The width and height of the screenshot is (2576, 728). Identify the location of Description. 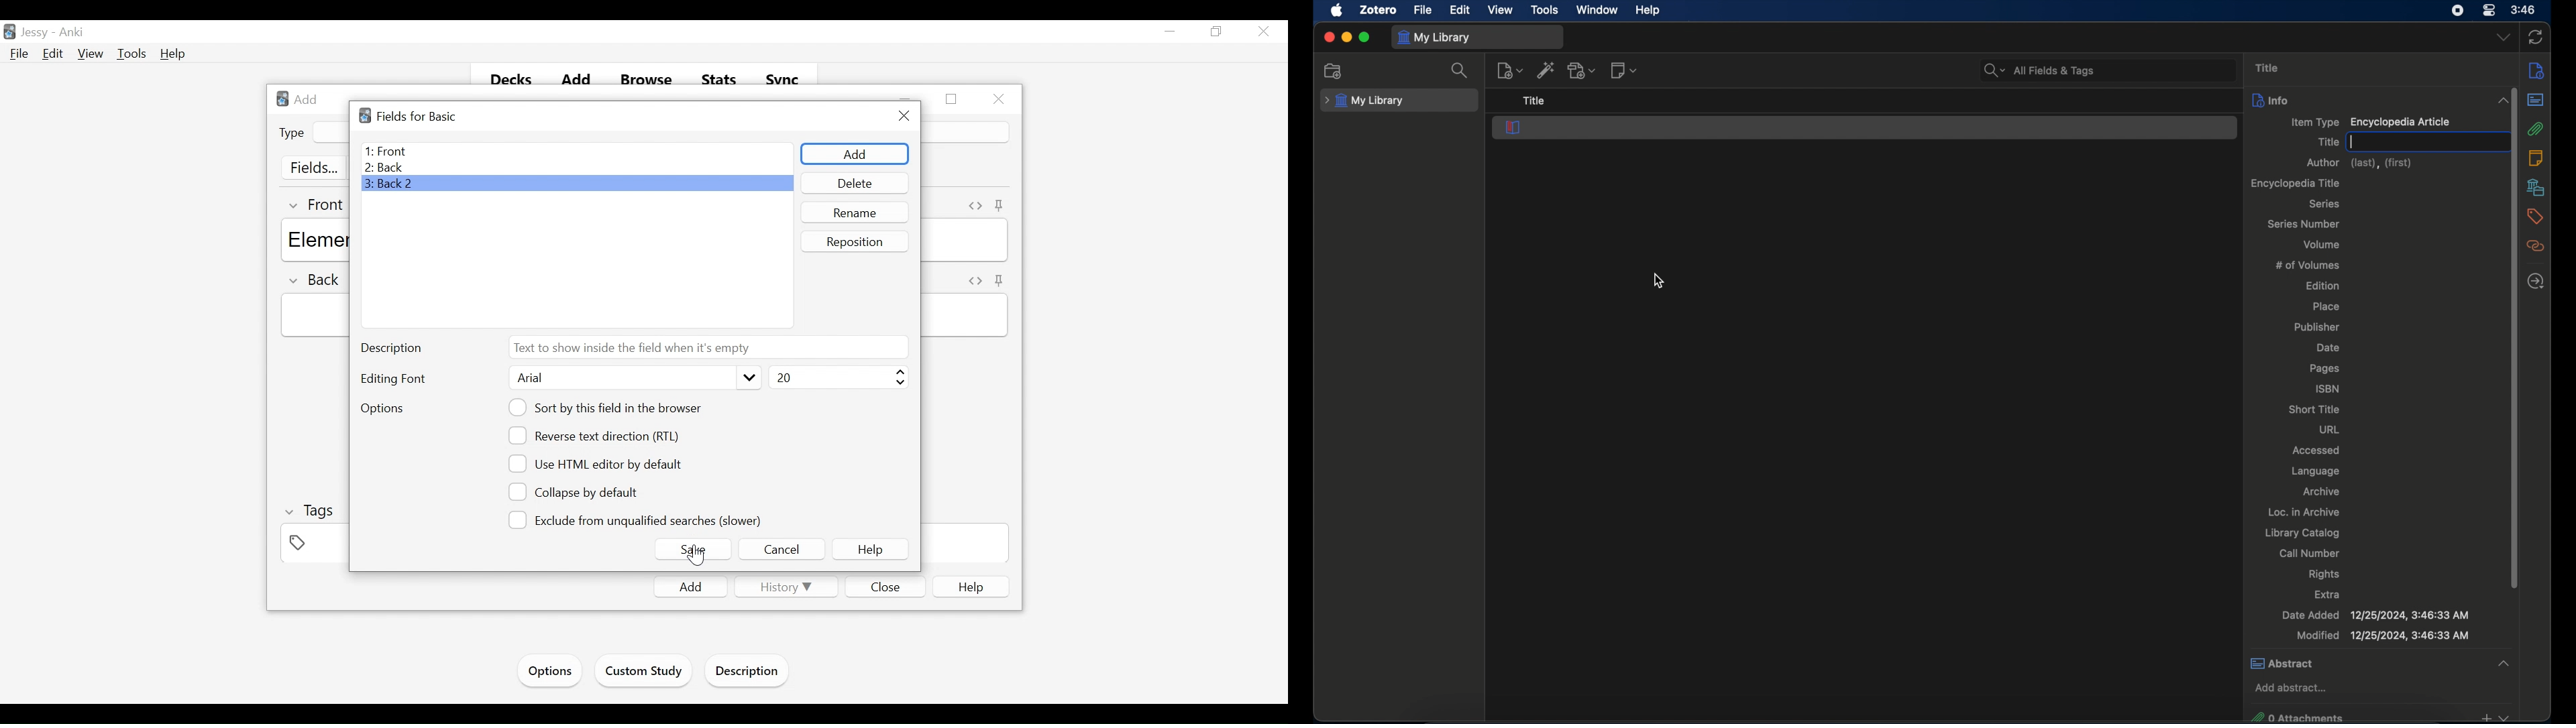
(750, 672).